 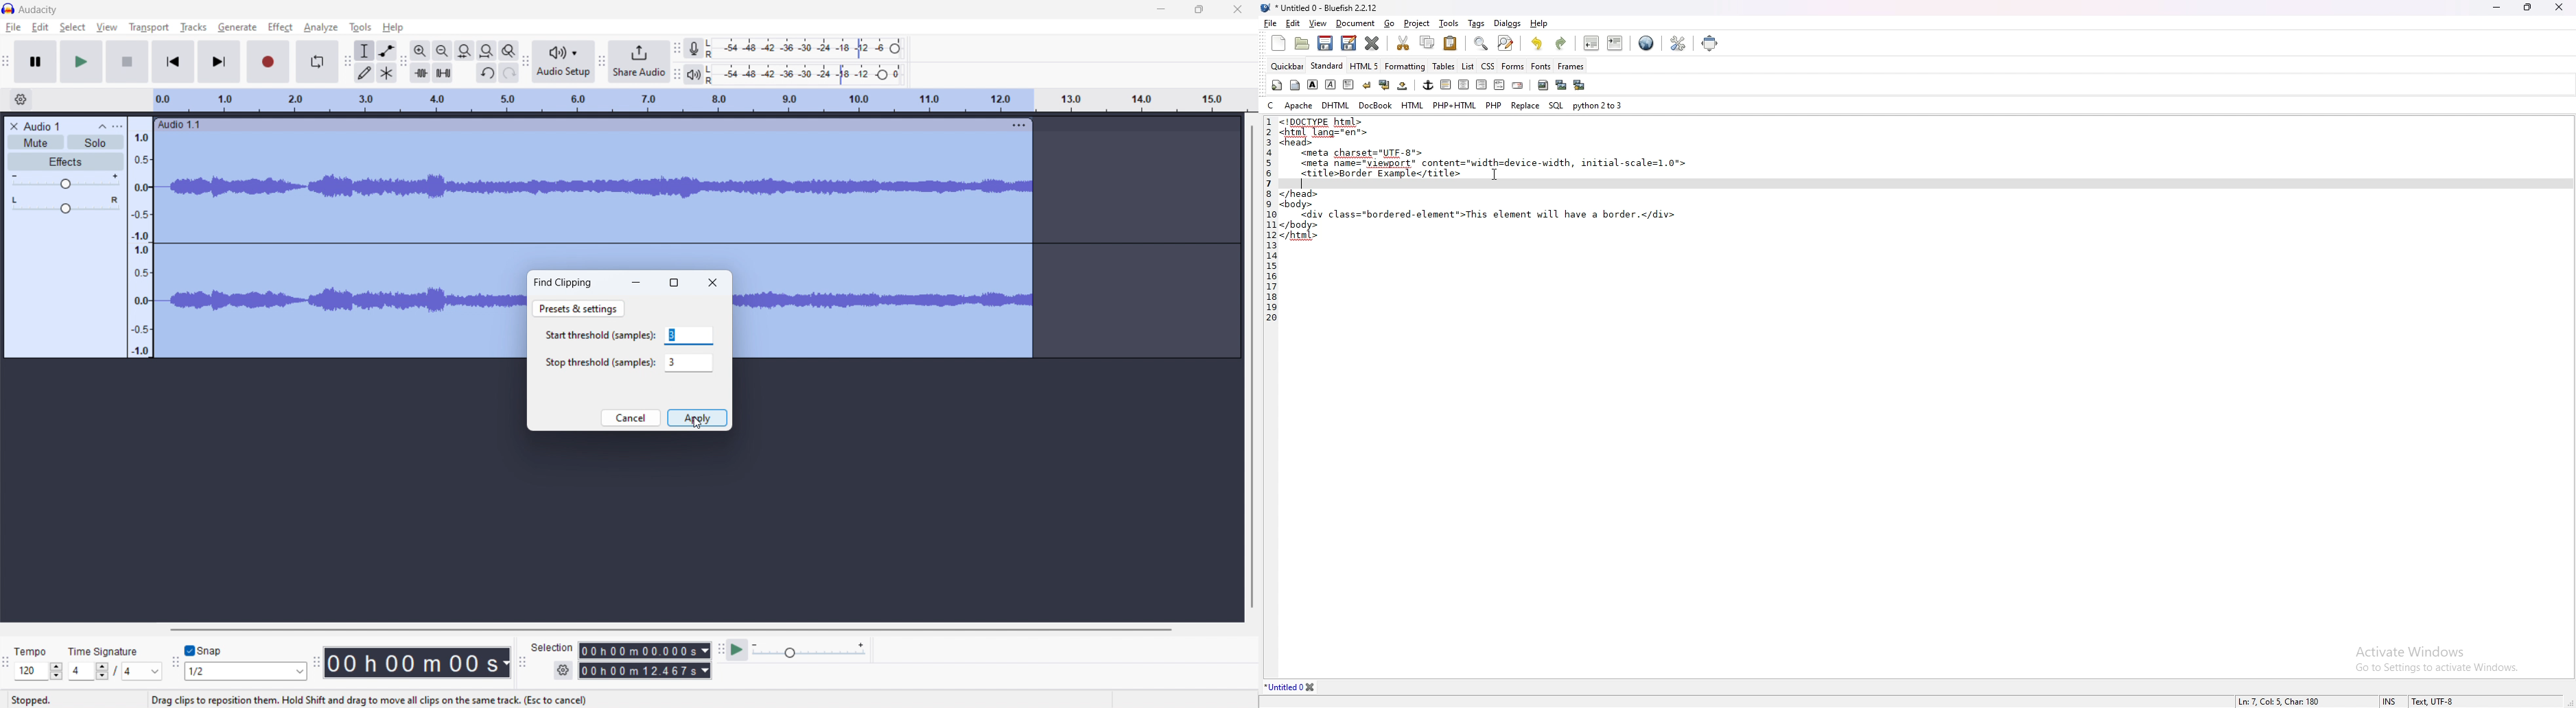 I want to click on Time signature, so click(x=105, y=652).